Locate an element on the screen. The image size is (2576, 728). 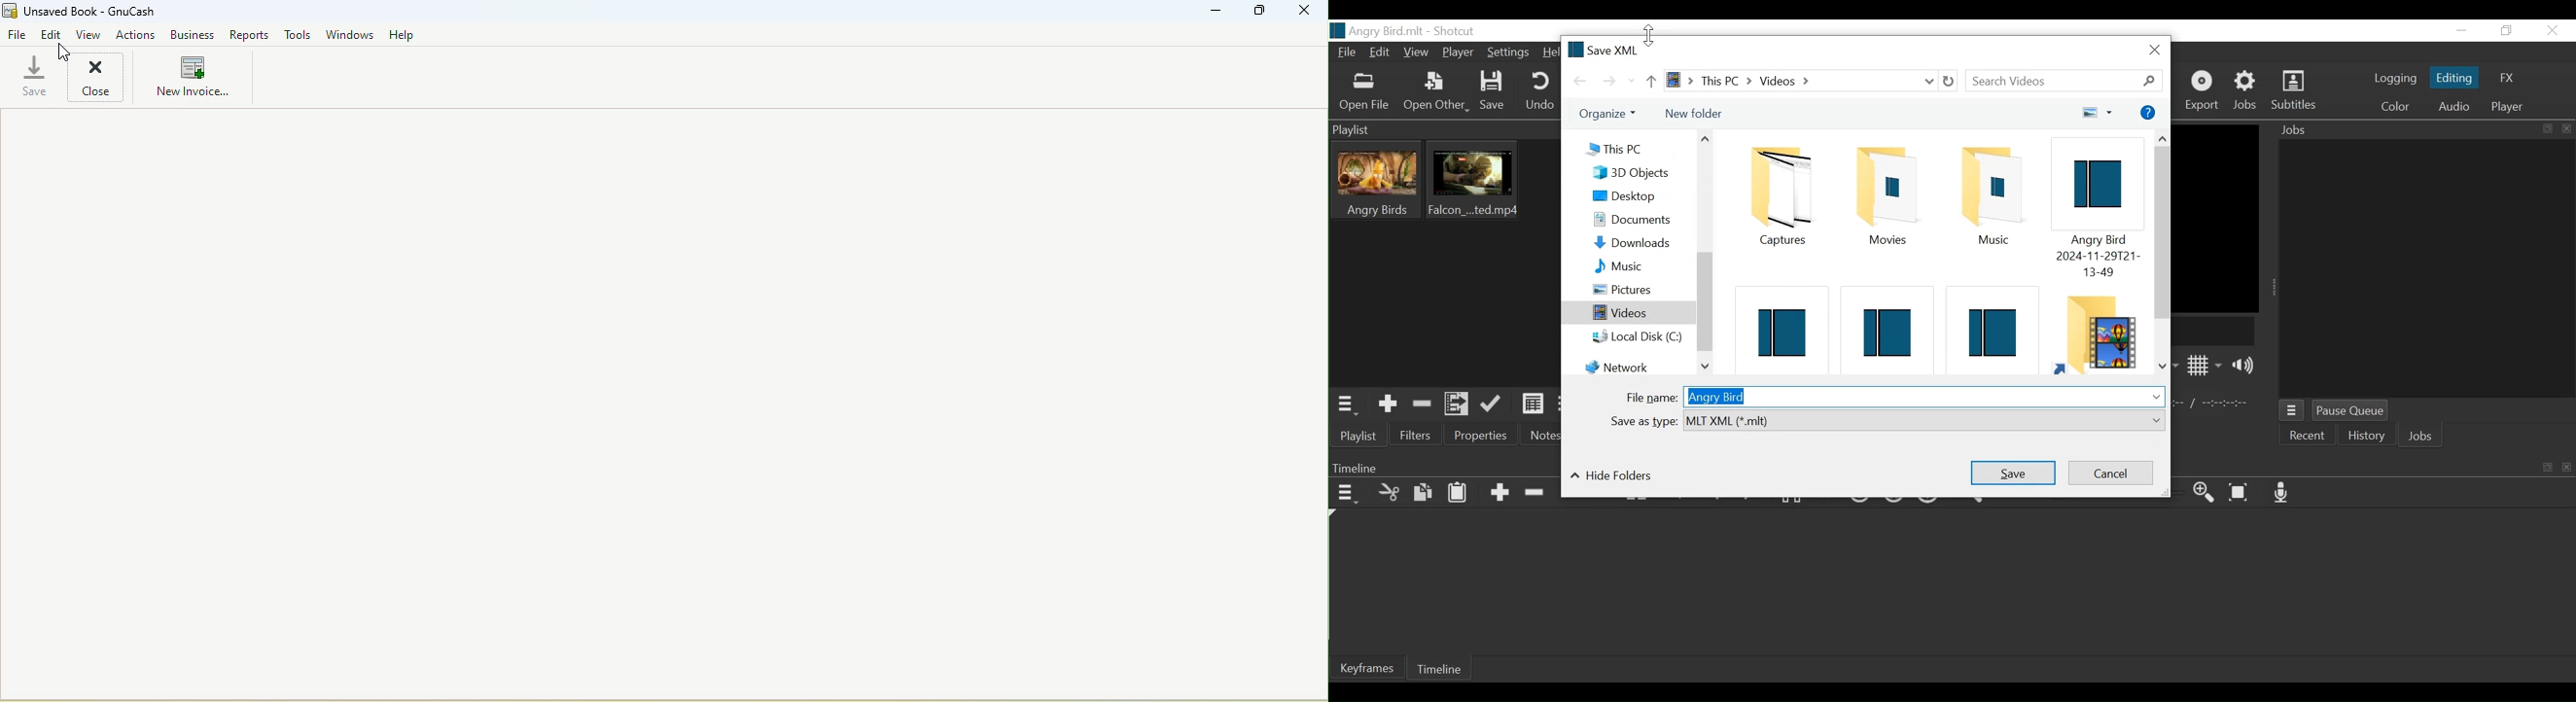
Export is located at coordinates (2204, 91).